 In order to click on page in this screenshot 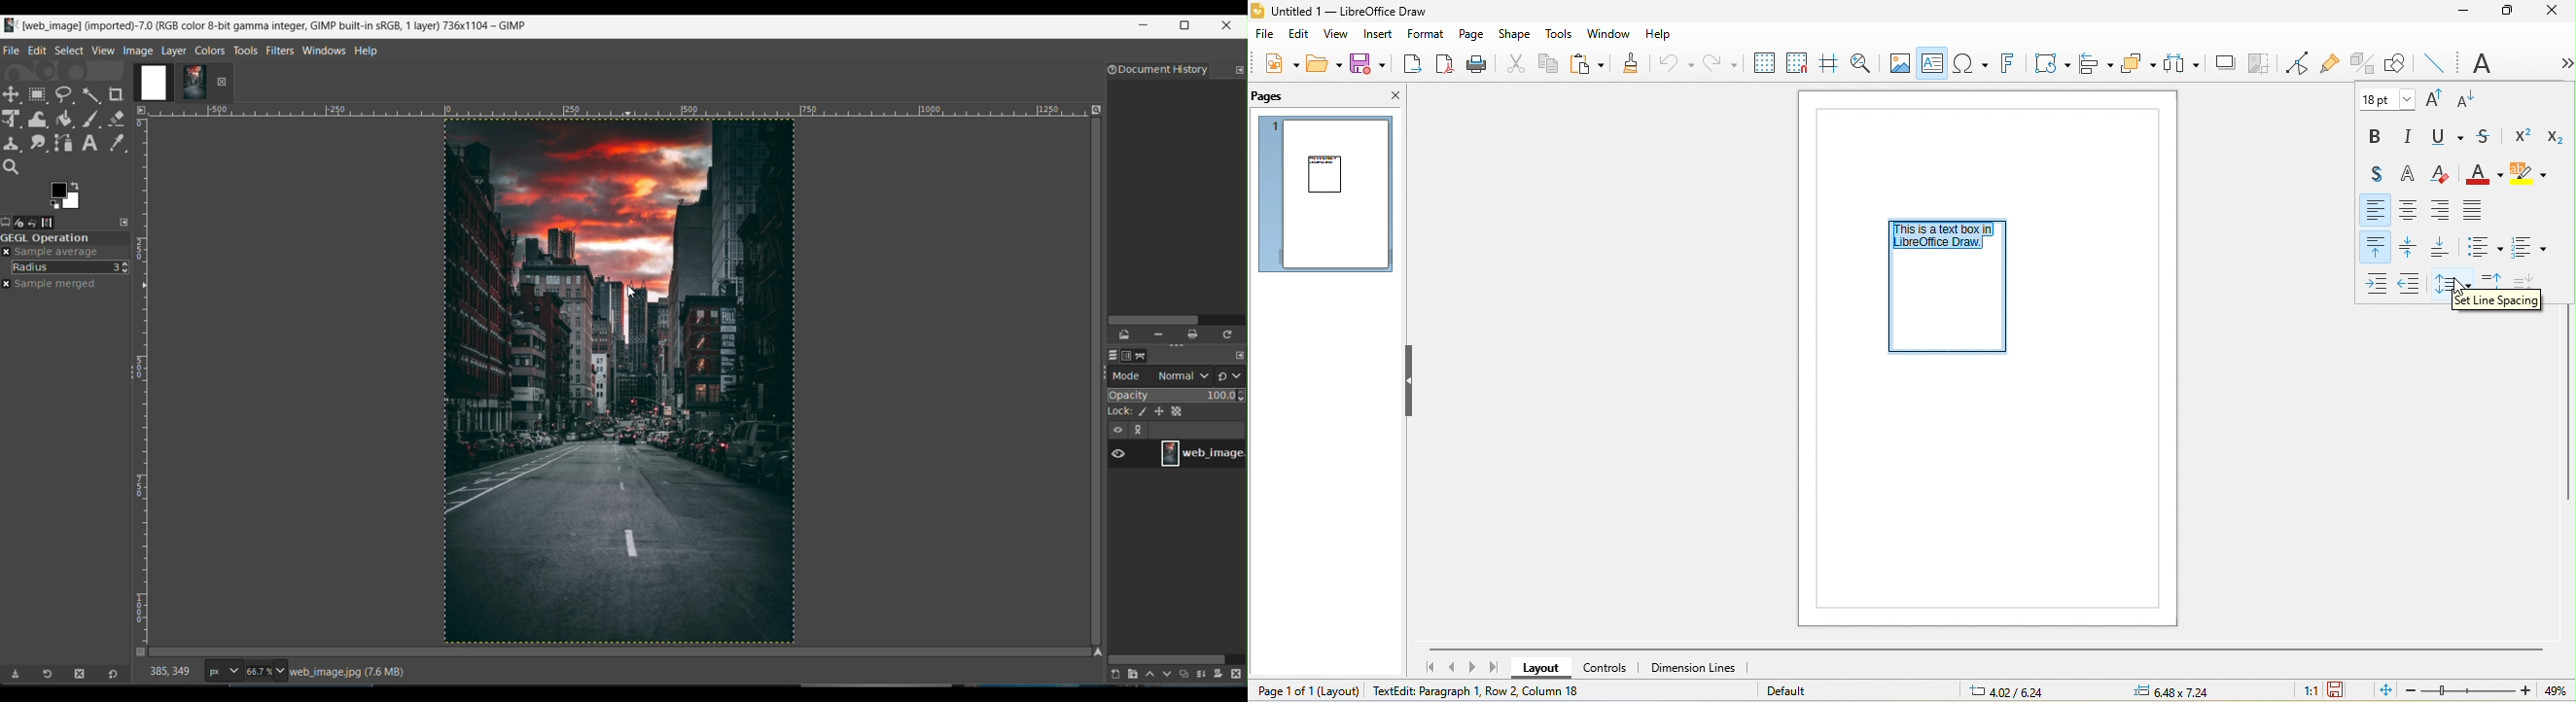, I will do `click(1473, 35)`.